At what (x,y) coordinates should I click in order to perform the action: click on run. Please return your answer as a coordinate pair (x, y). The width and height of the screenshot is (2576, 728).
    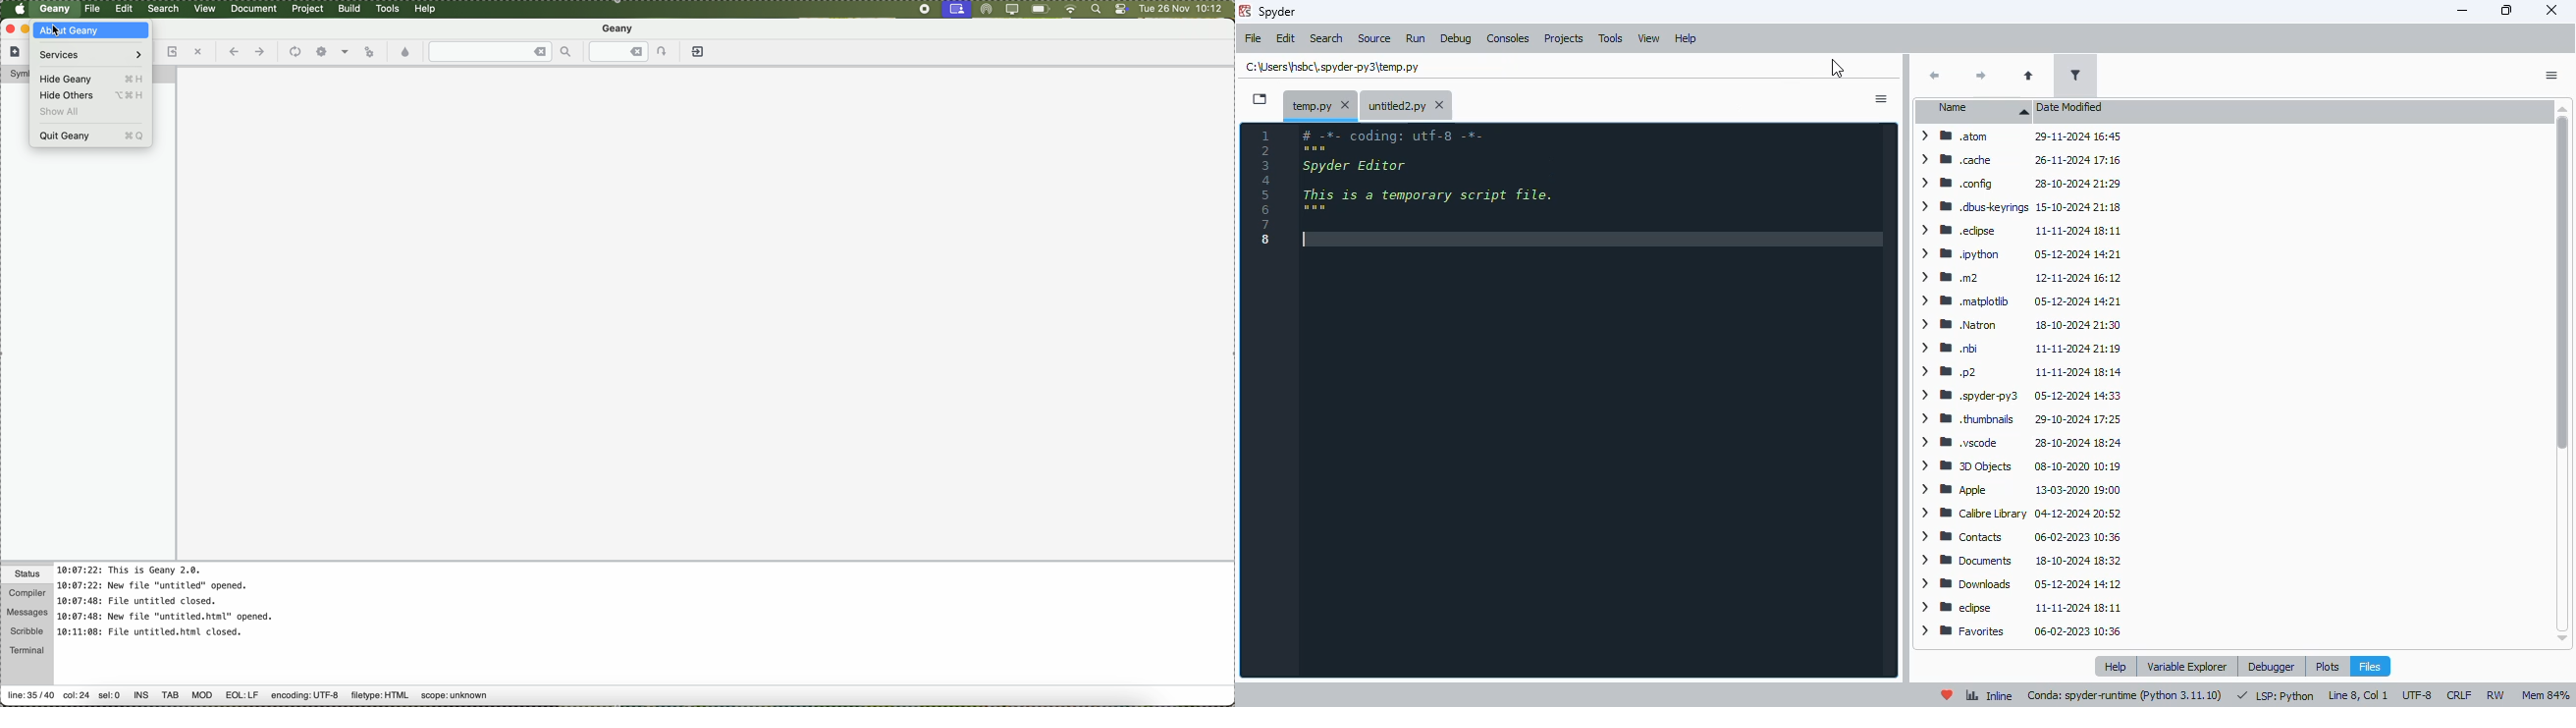
    Looking at the image, I should click on (1416, 38).